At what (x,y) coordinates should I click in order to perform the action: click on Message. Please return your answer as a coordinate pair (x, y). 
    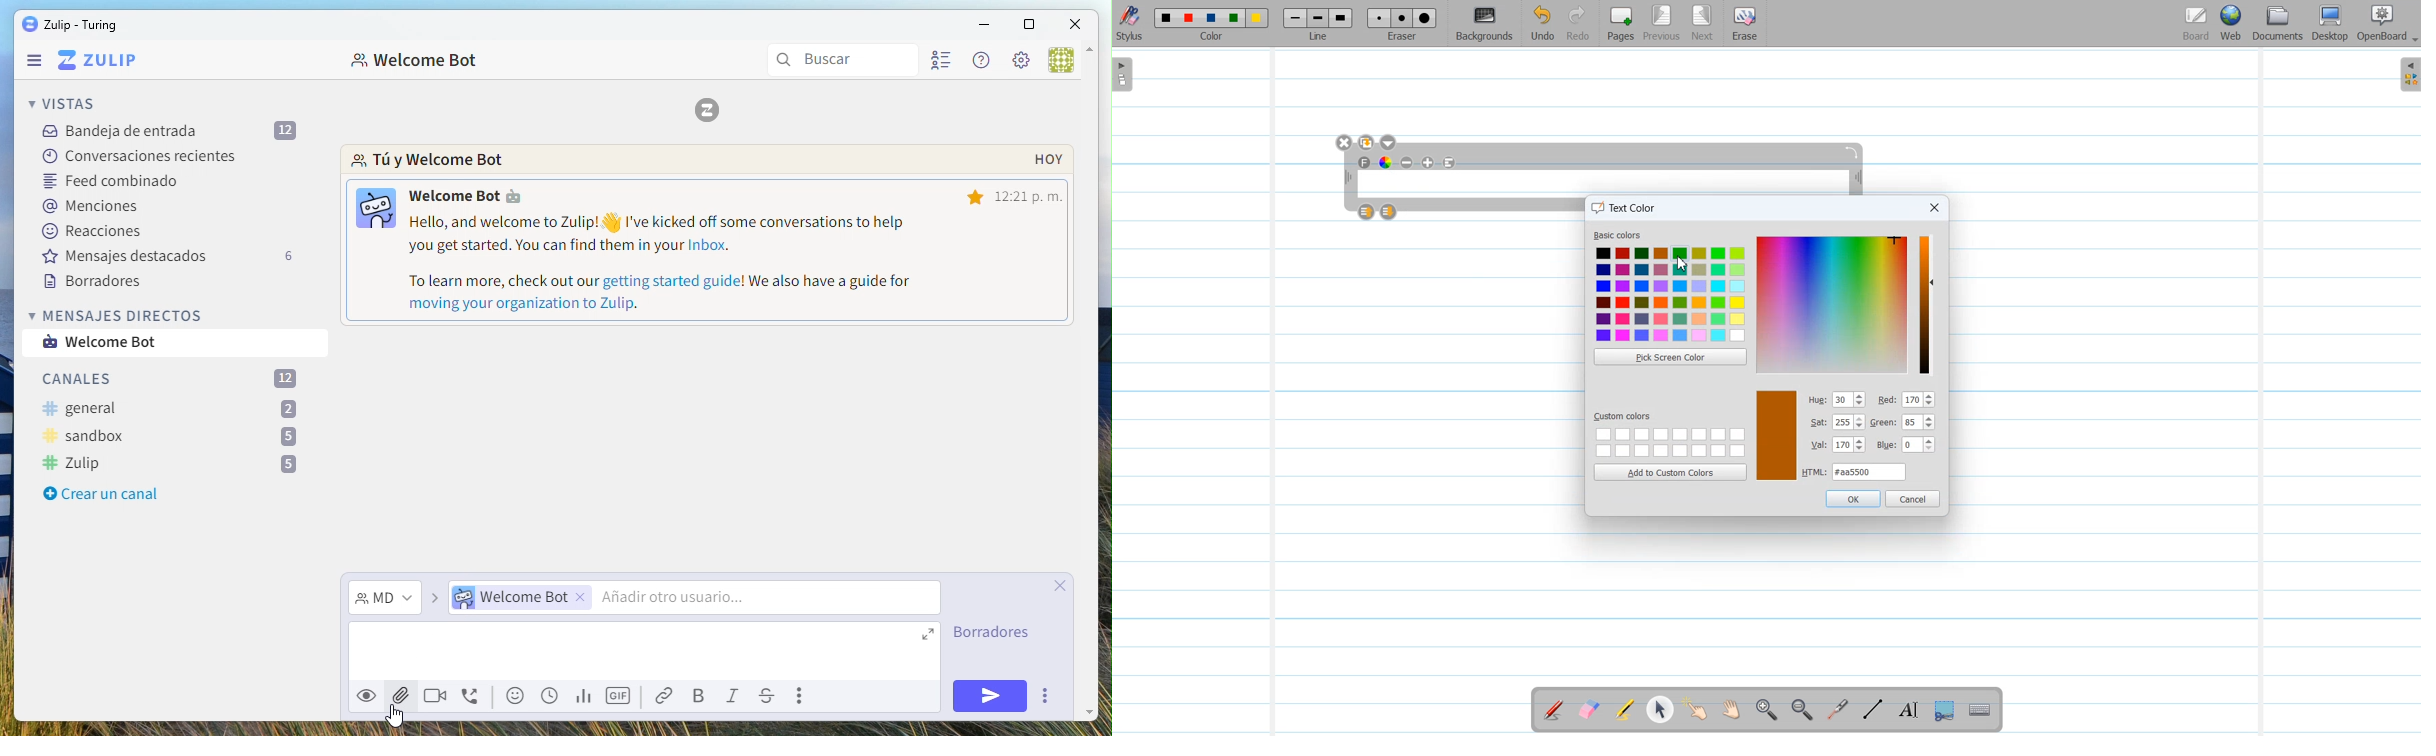
    Looking at the image, I should click on (116, 343).